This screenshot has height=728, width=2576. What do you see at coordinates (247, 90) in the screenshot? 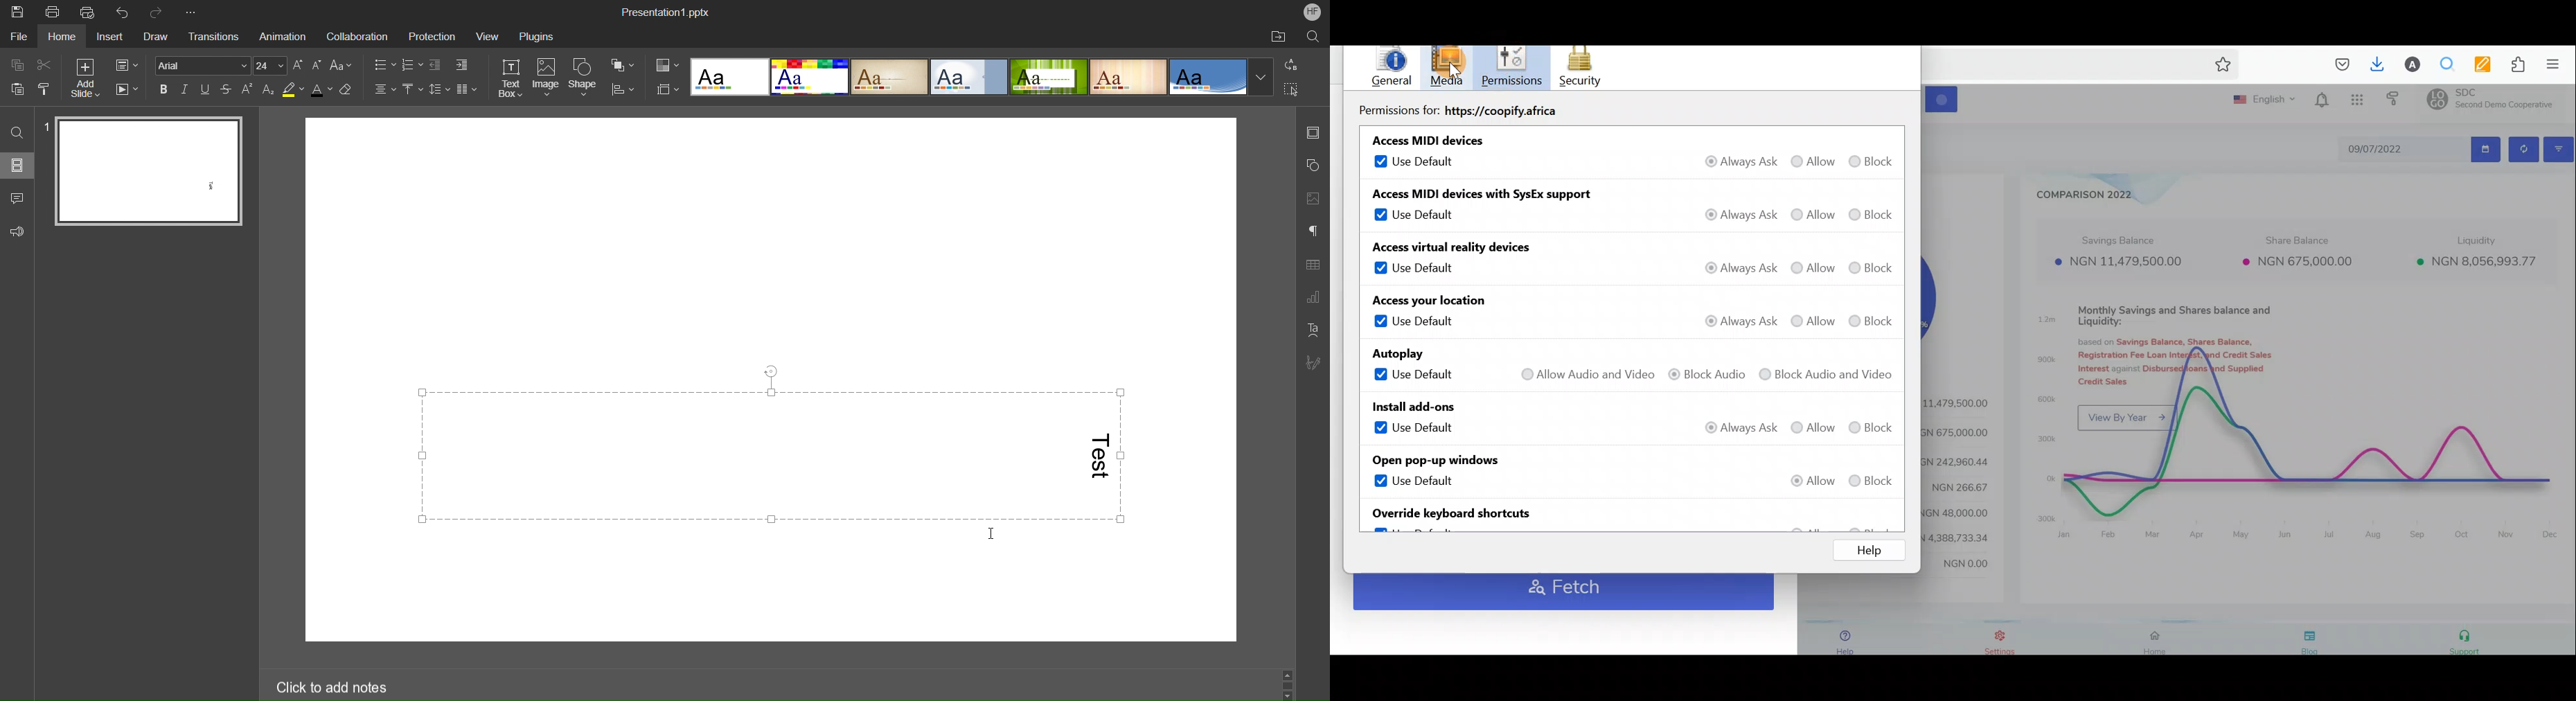
I see `Superscript` at bounding box center [247, 90].